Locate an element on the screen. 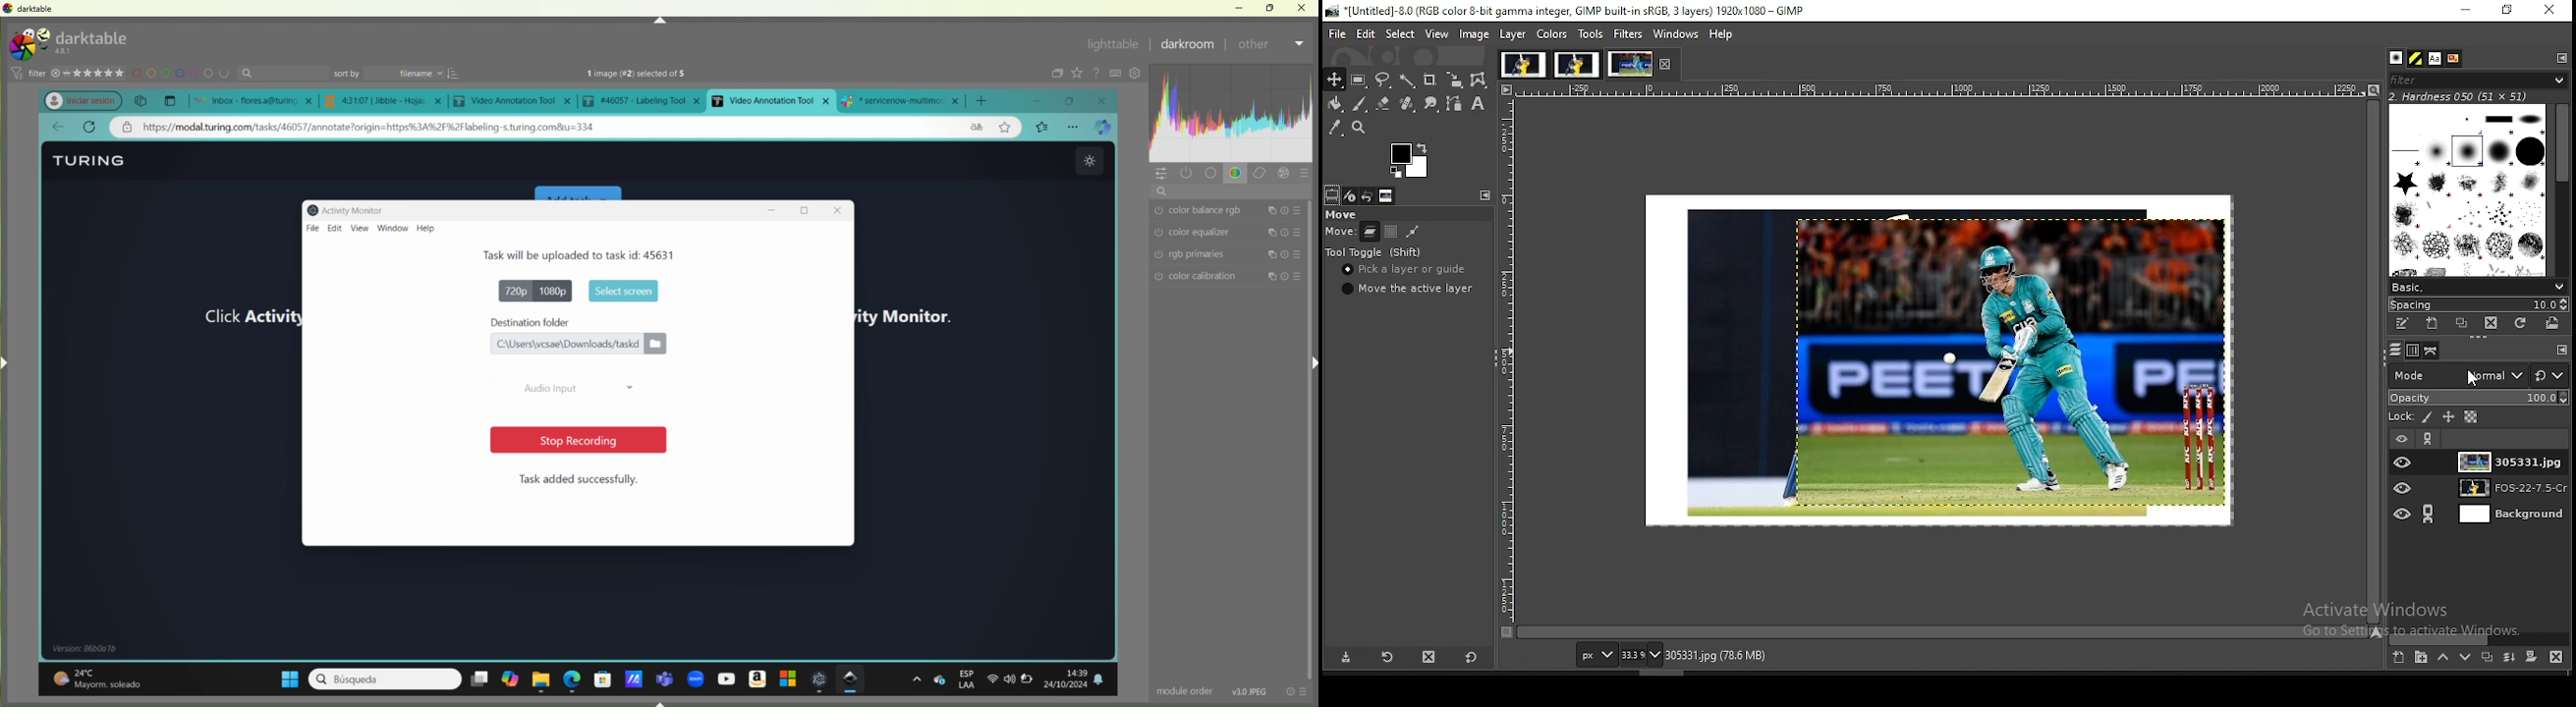 This screenshot has height=728, width=2576. image is located at coordinates (1523, 63).